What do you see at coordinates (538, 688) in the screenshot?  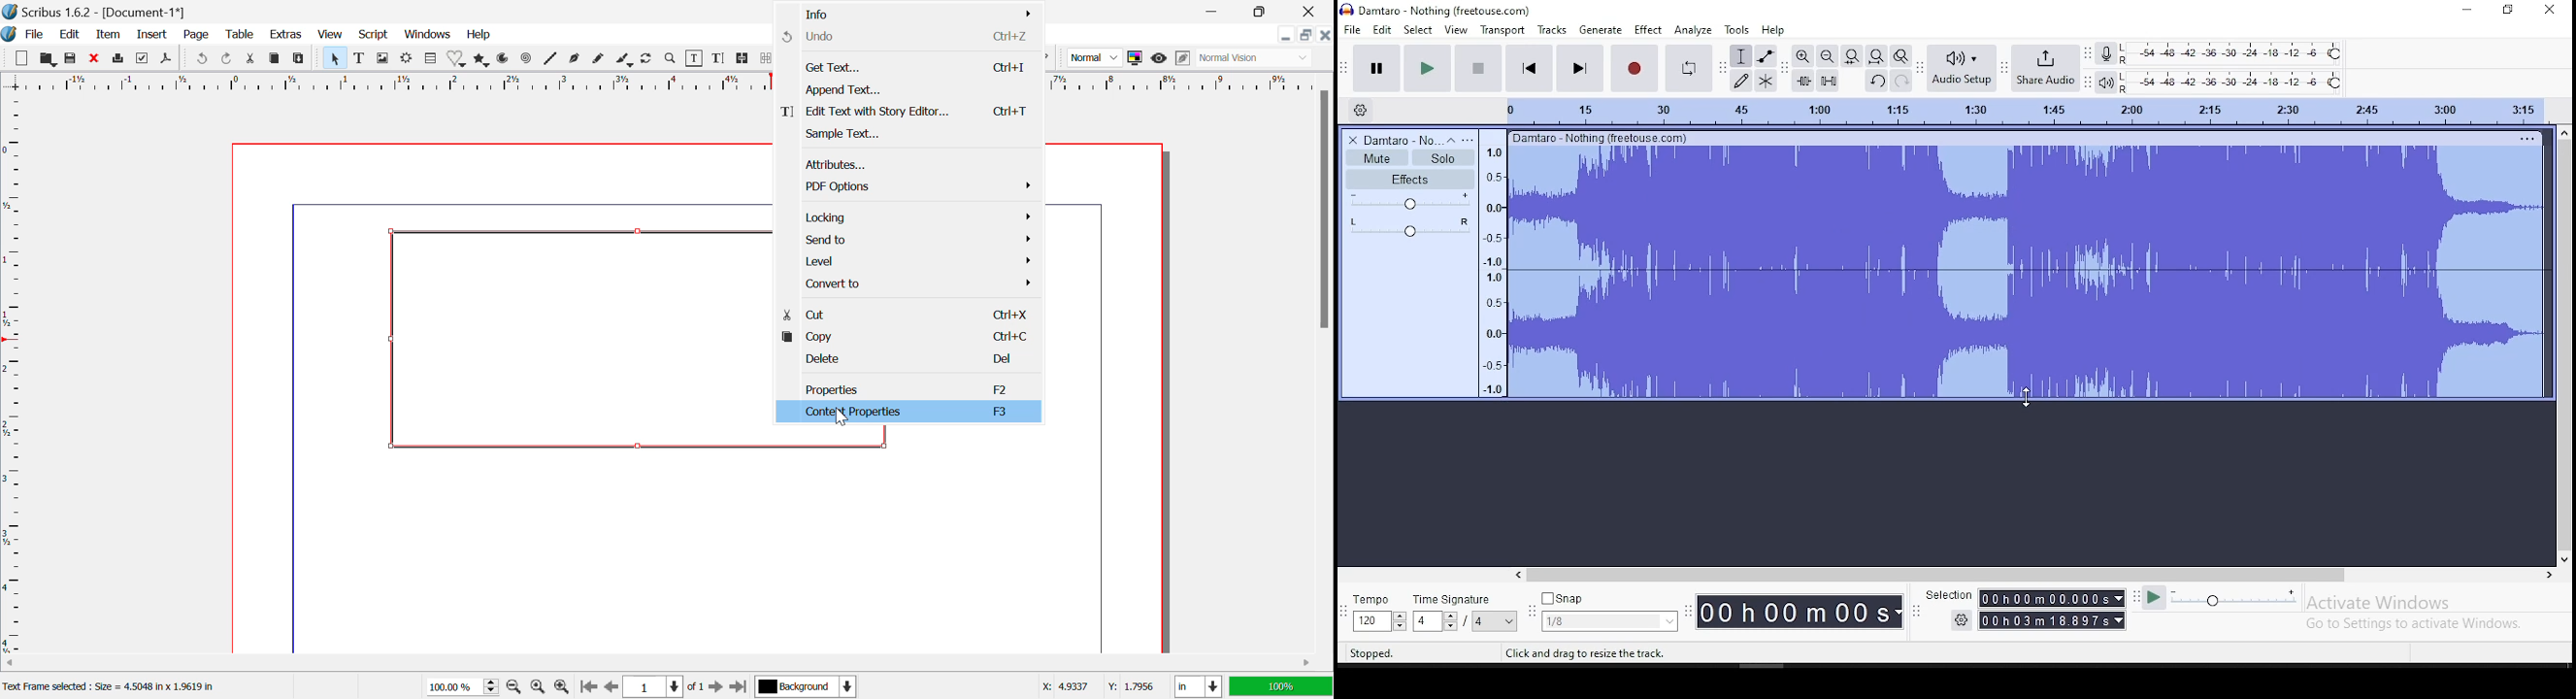 I see `Zoom to 100%` at bounding box center [538, 688].